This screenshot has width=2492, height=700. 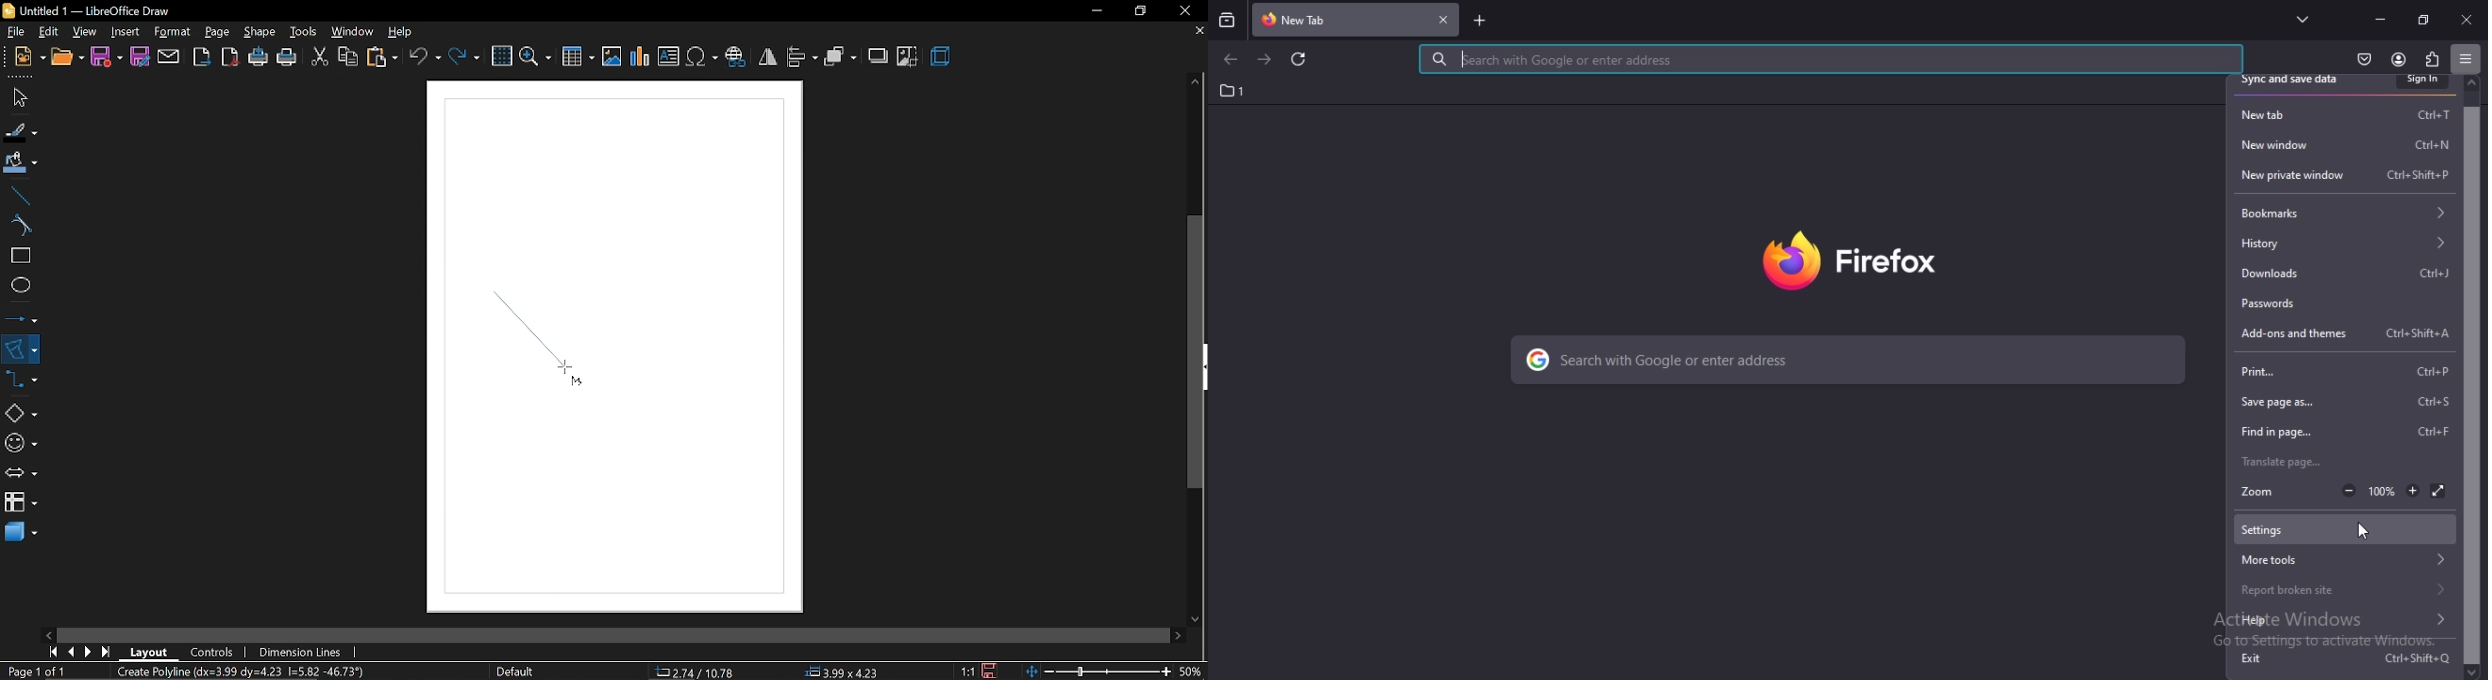 What do you see at coordinates (53, 652) in the screenshot?
I see `go first page` at bounding box center [53, 652].